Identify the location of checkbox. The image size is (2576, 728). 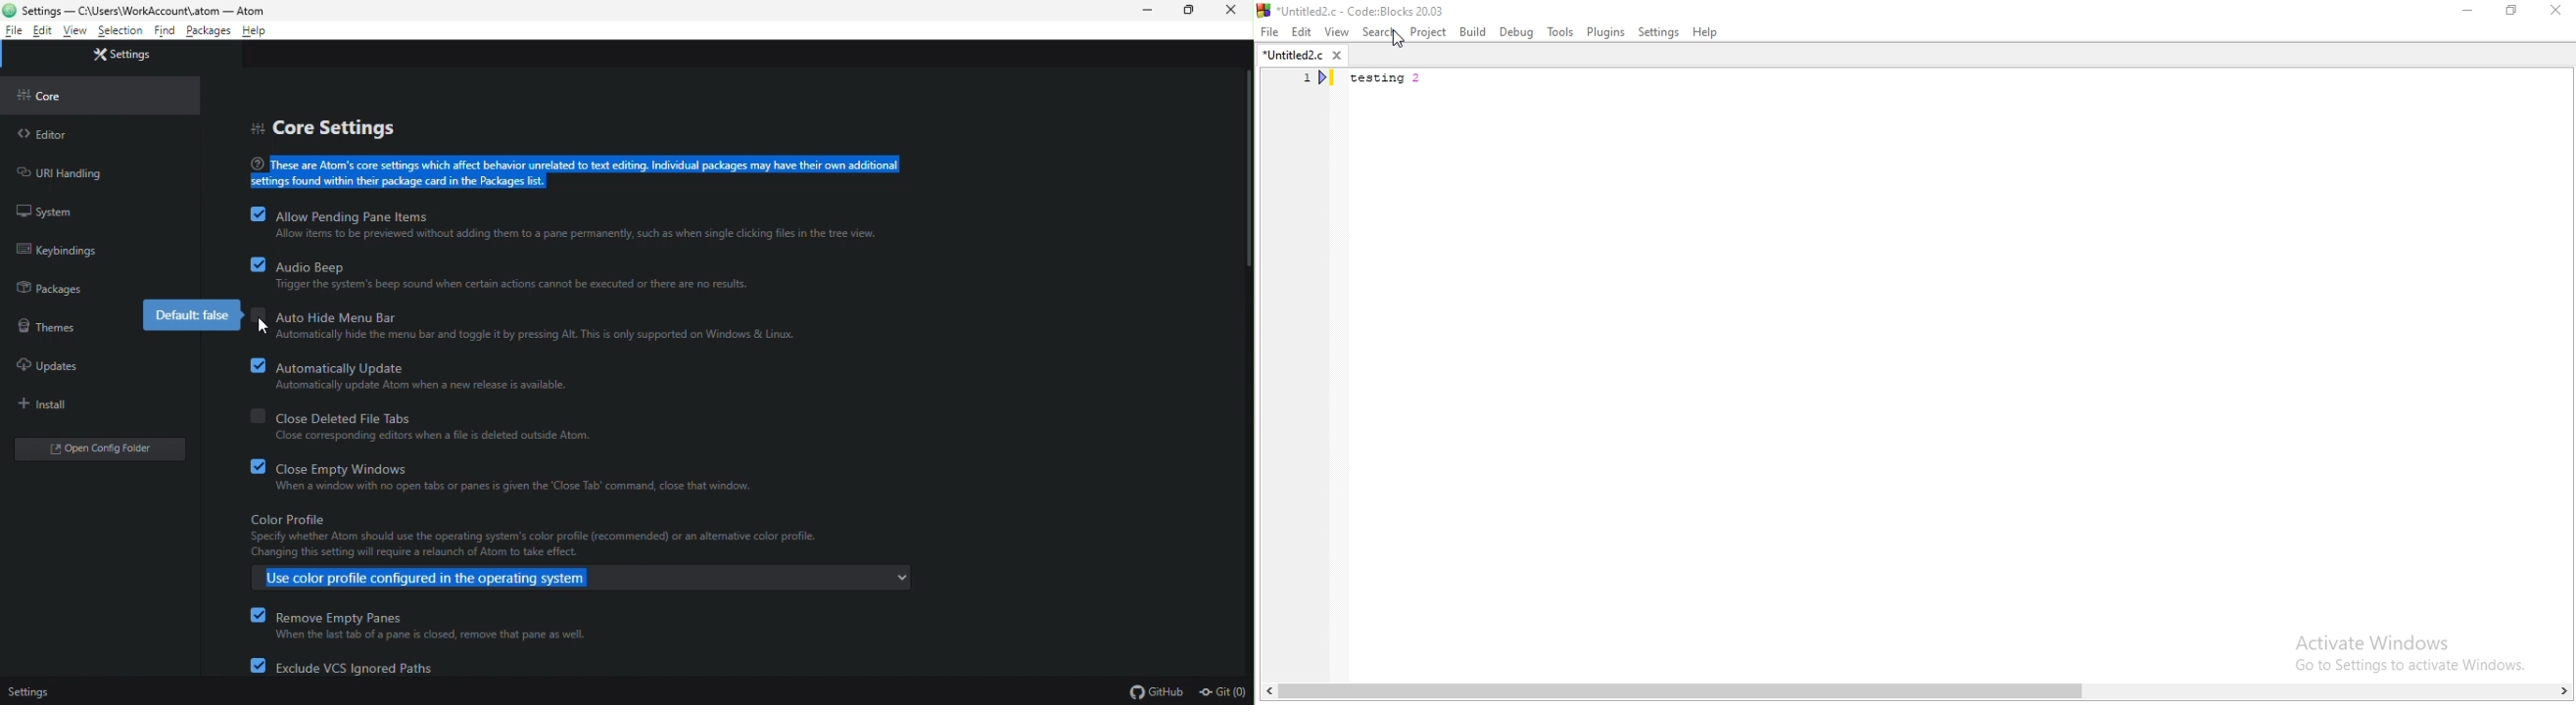
(249, 667).